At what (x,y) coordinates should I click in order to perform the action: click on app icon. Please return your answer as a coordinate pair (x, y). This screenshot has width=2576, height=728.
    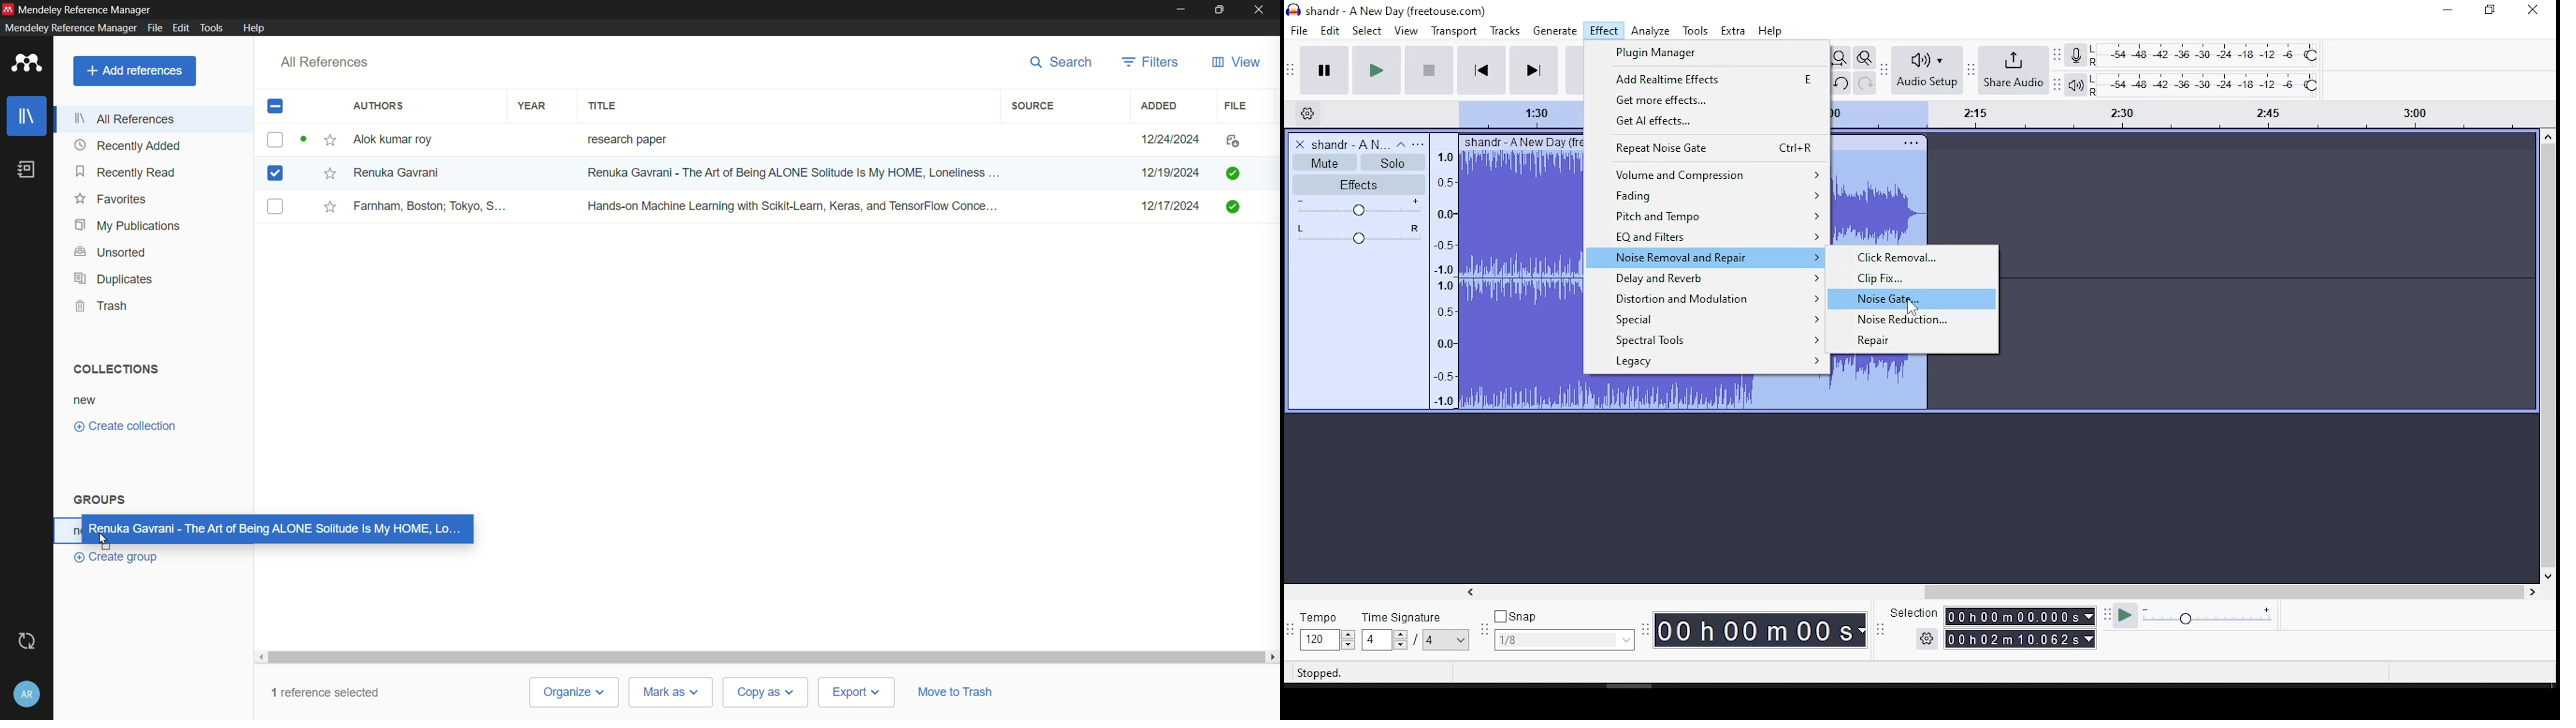
    Looking at the image, I should click on (23, 64).